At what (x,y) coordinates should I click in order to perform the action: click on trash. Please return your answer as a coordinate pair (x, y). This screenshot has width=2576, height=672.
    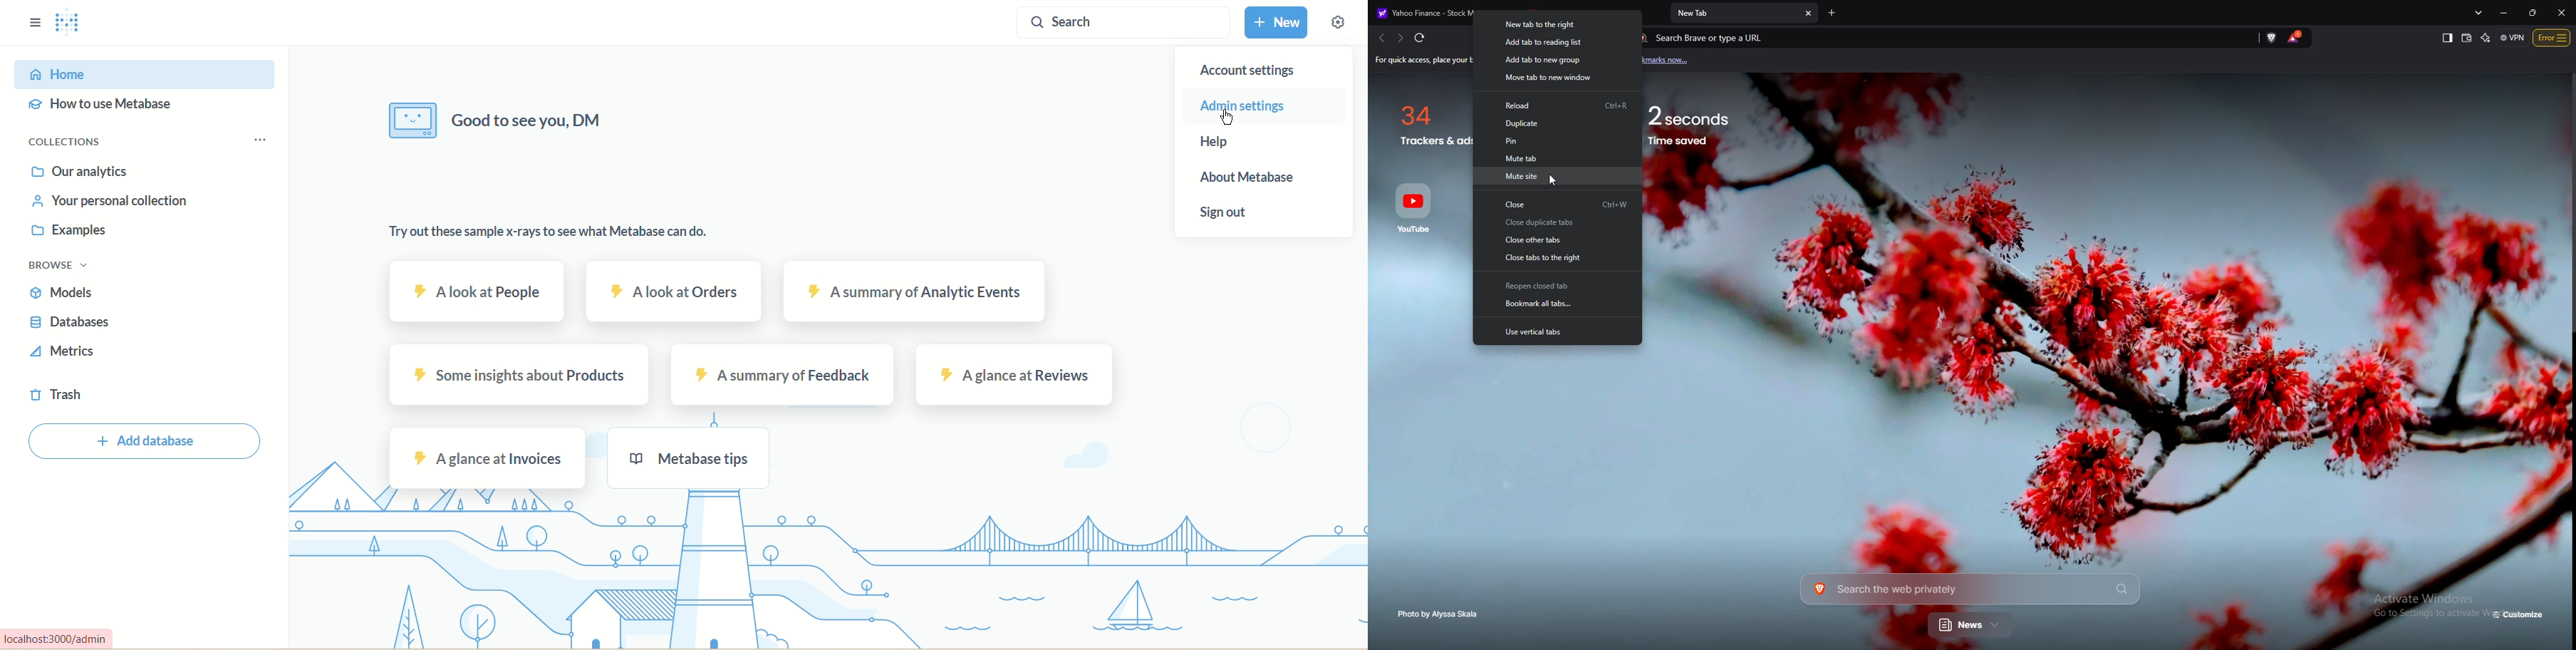
    Looking at the image, I should click on (61, 395).